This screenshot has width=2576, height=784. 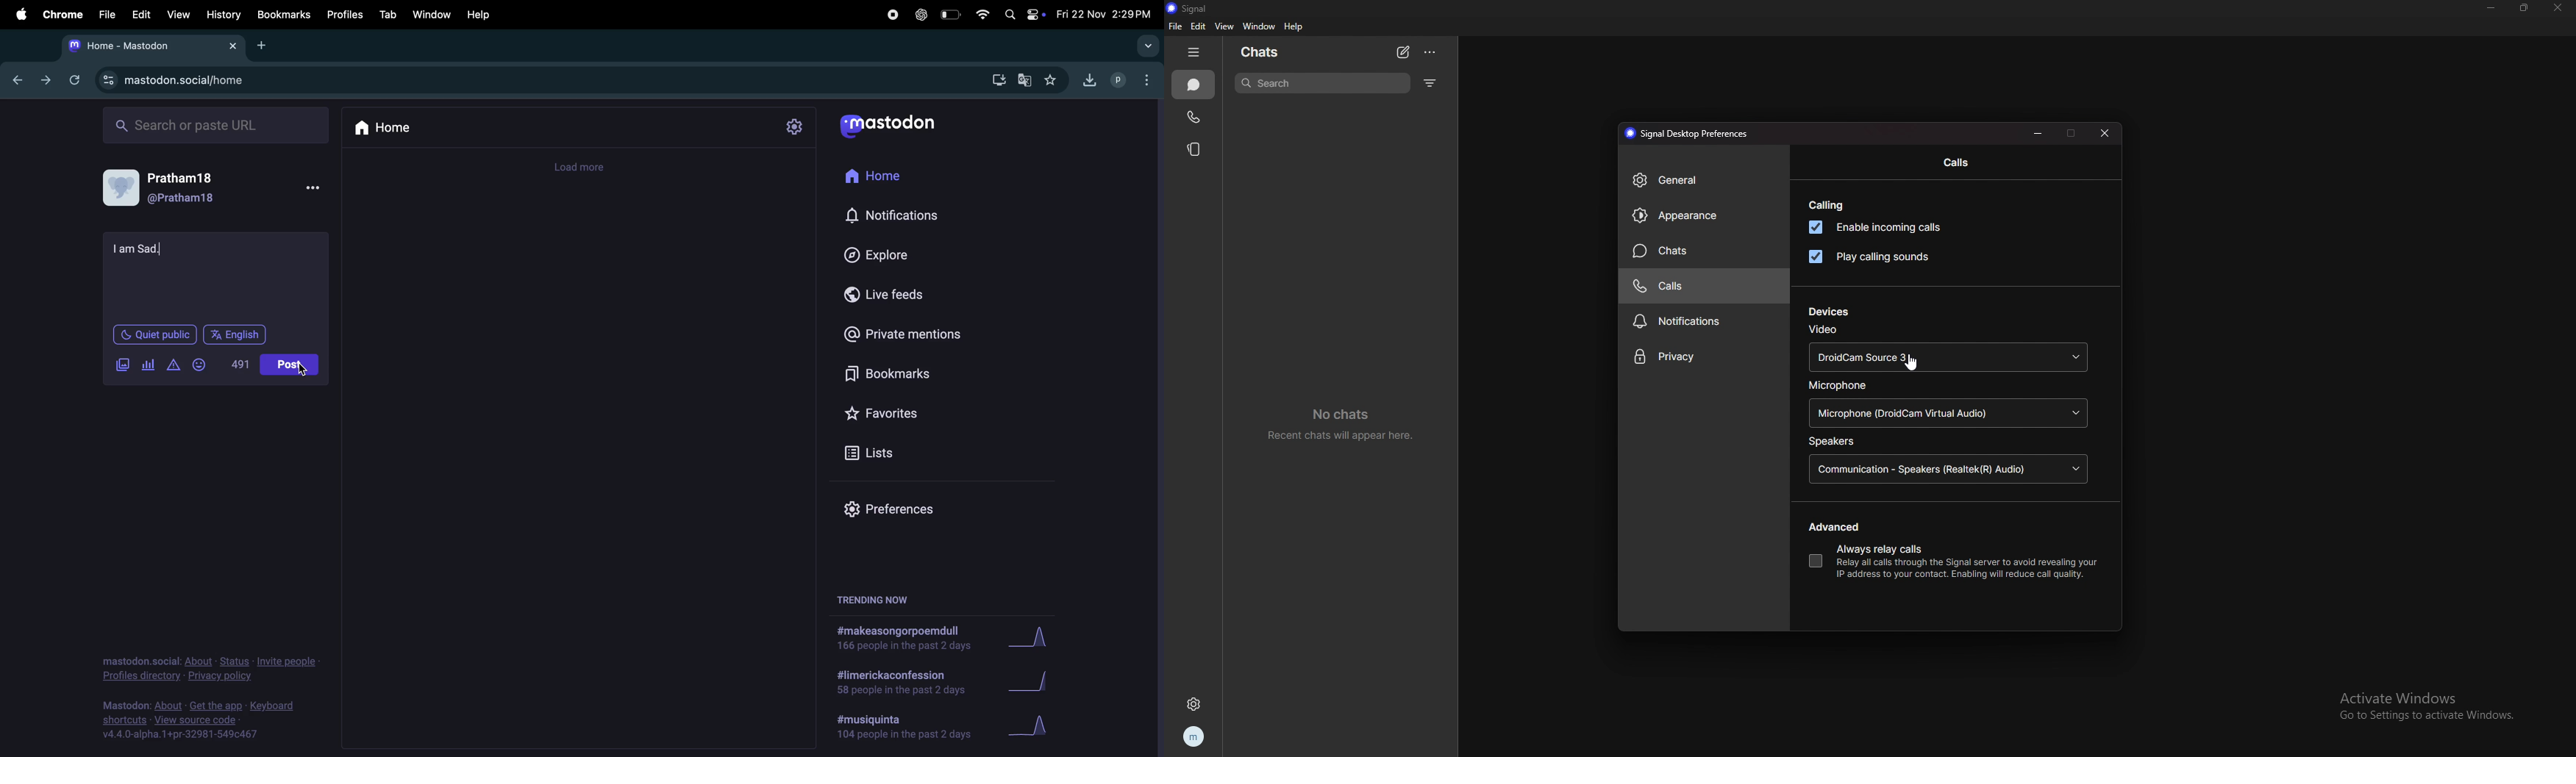 I want to click on privacy and policy, so click(x=212, y=667).